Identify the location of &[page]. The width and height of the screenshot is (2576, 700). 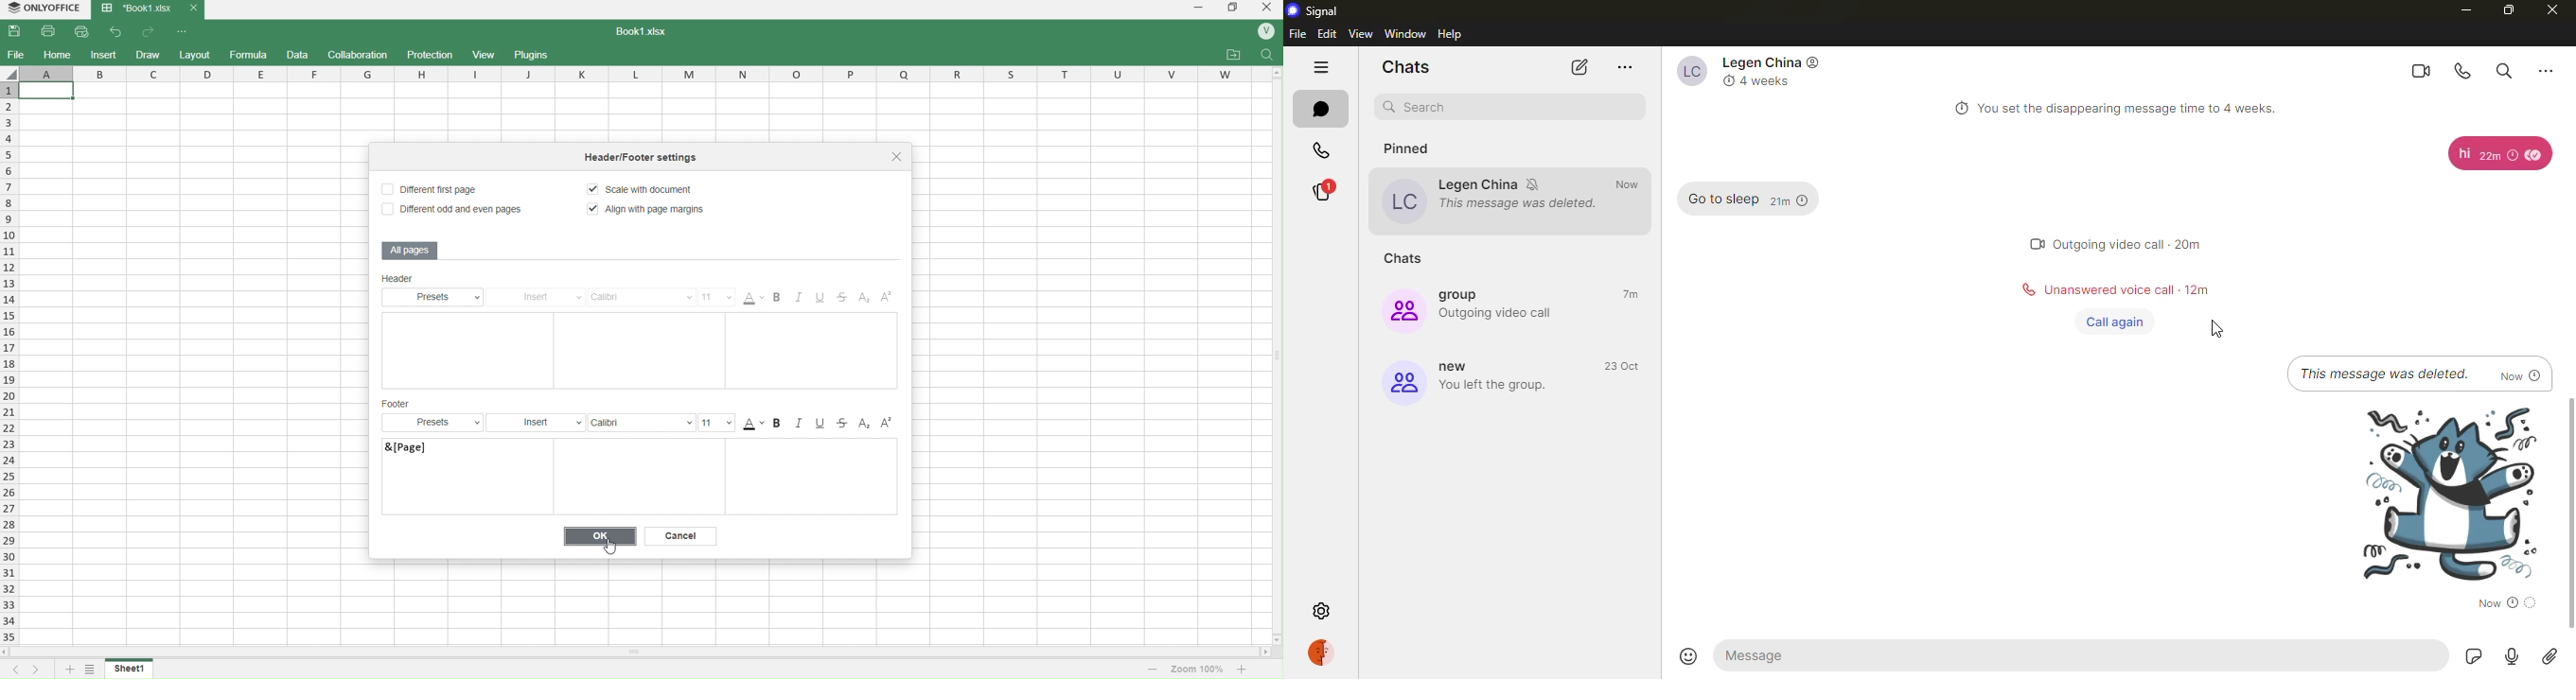
(444, 457).